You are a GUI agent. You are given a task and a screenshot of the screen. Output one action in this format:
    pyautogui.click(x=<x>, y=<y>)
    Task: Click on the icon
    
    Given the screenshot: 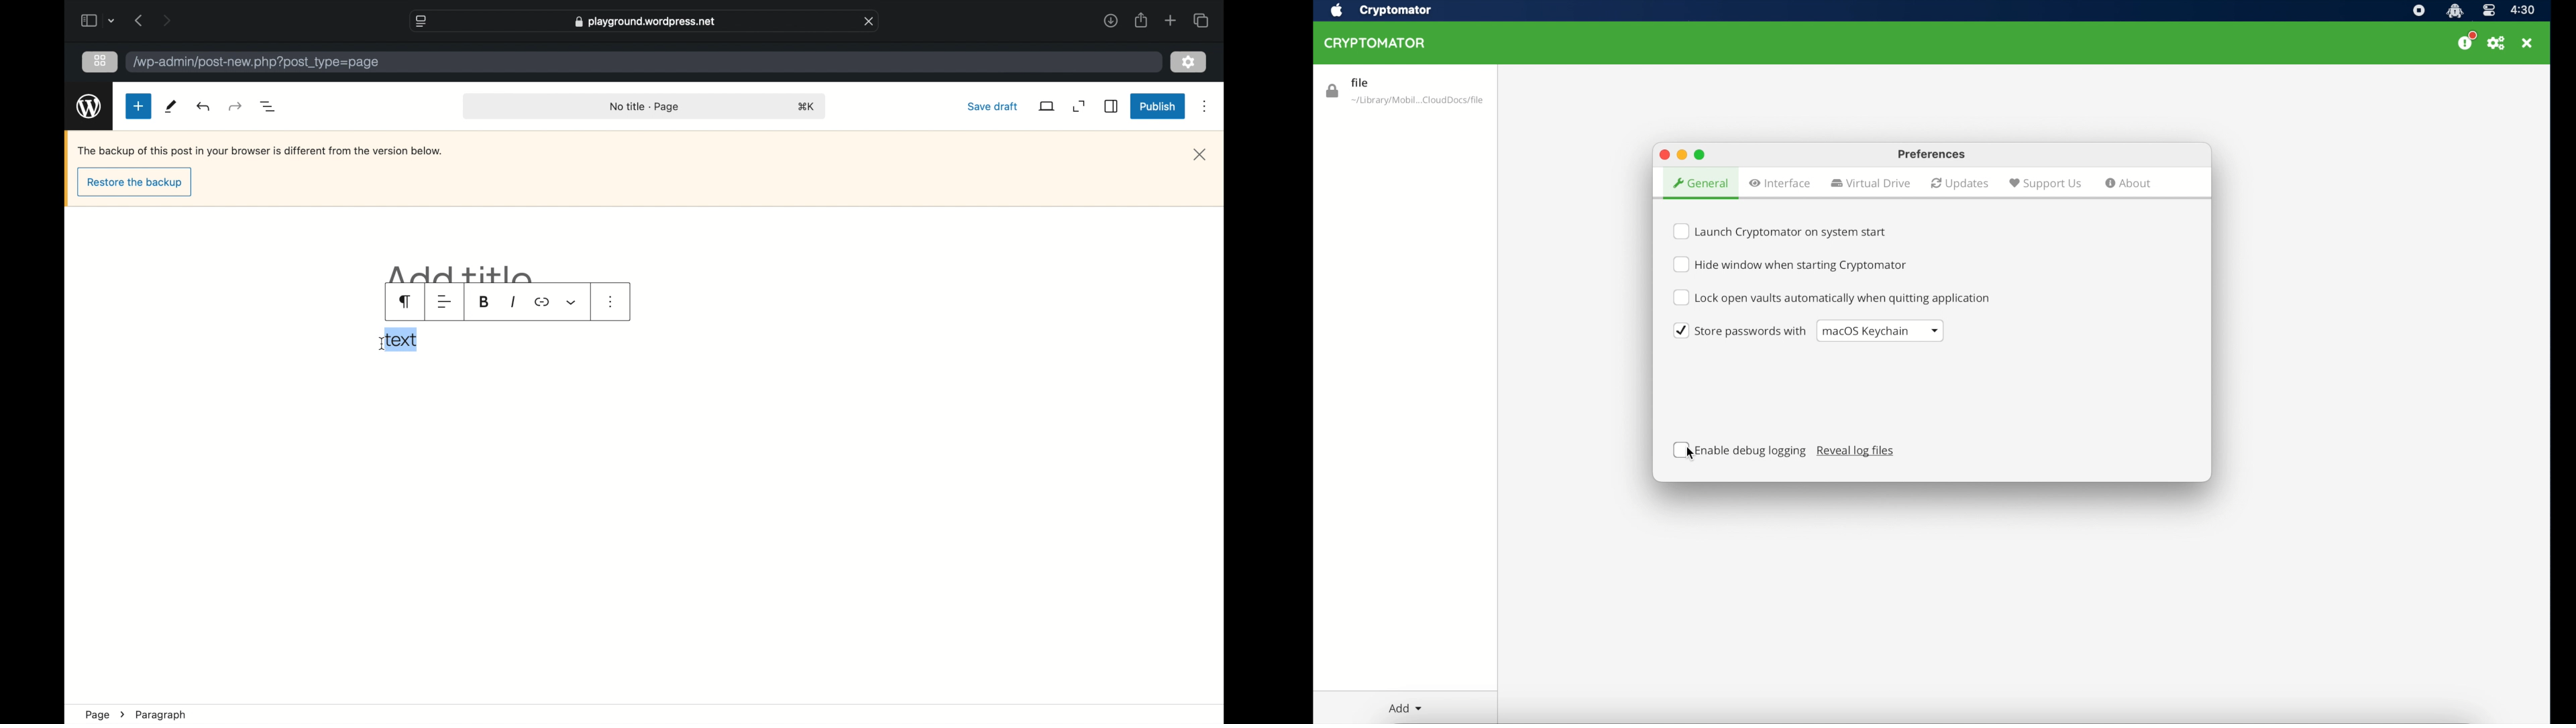 What is the action you would take?
    pyautogui.click(x=542, y=302)
    